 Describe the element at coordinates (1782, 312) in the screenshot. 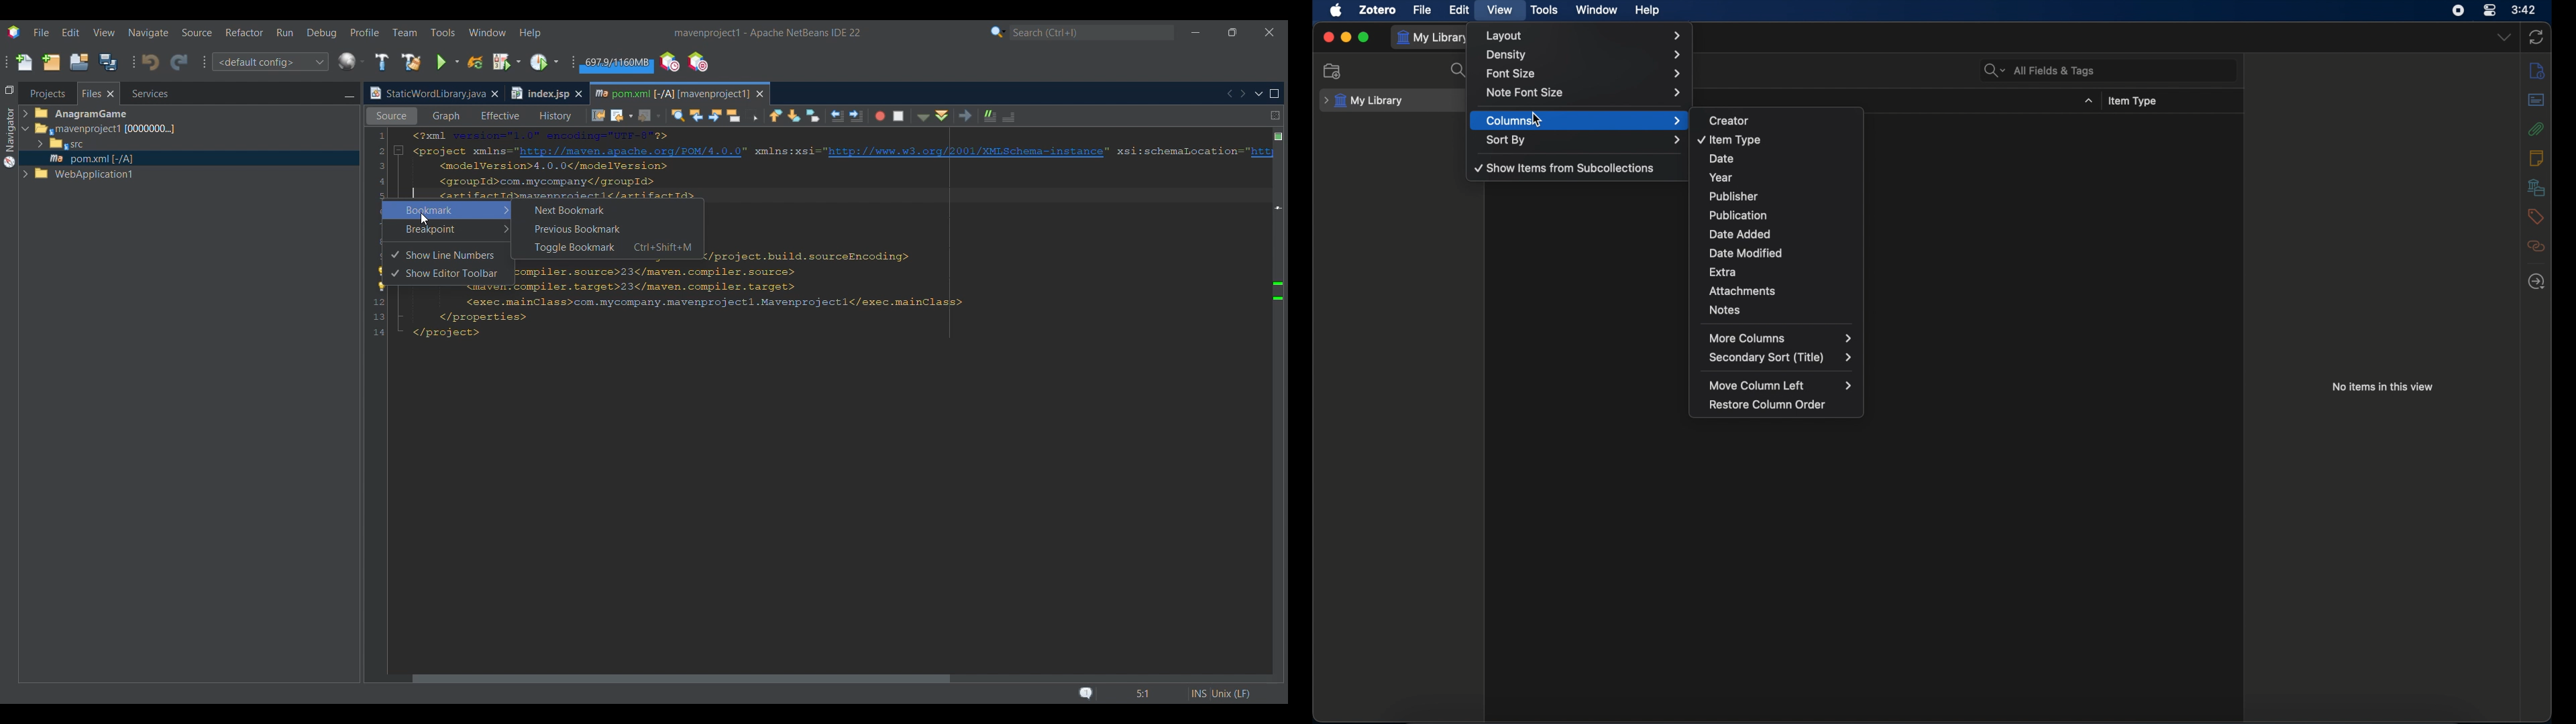

I see `notes` at that location.